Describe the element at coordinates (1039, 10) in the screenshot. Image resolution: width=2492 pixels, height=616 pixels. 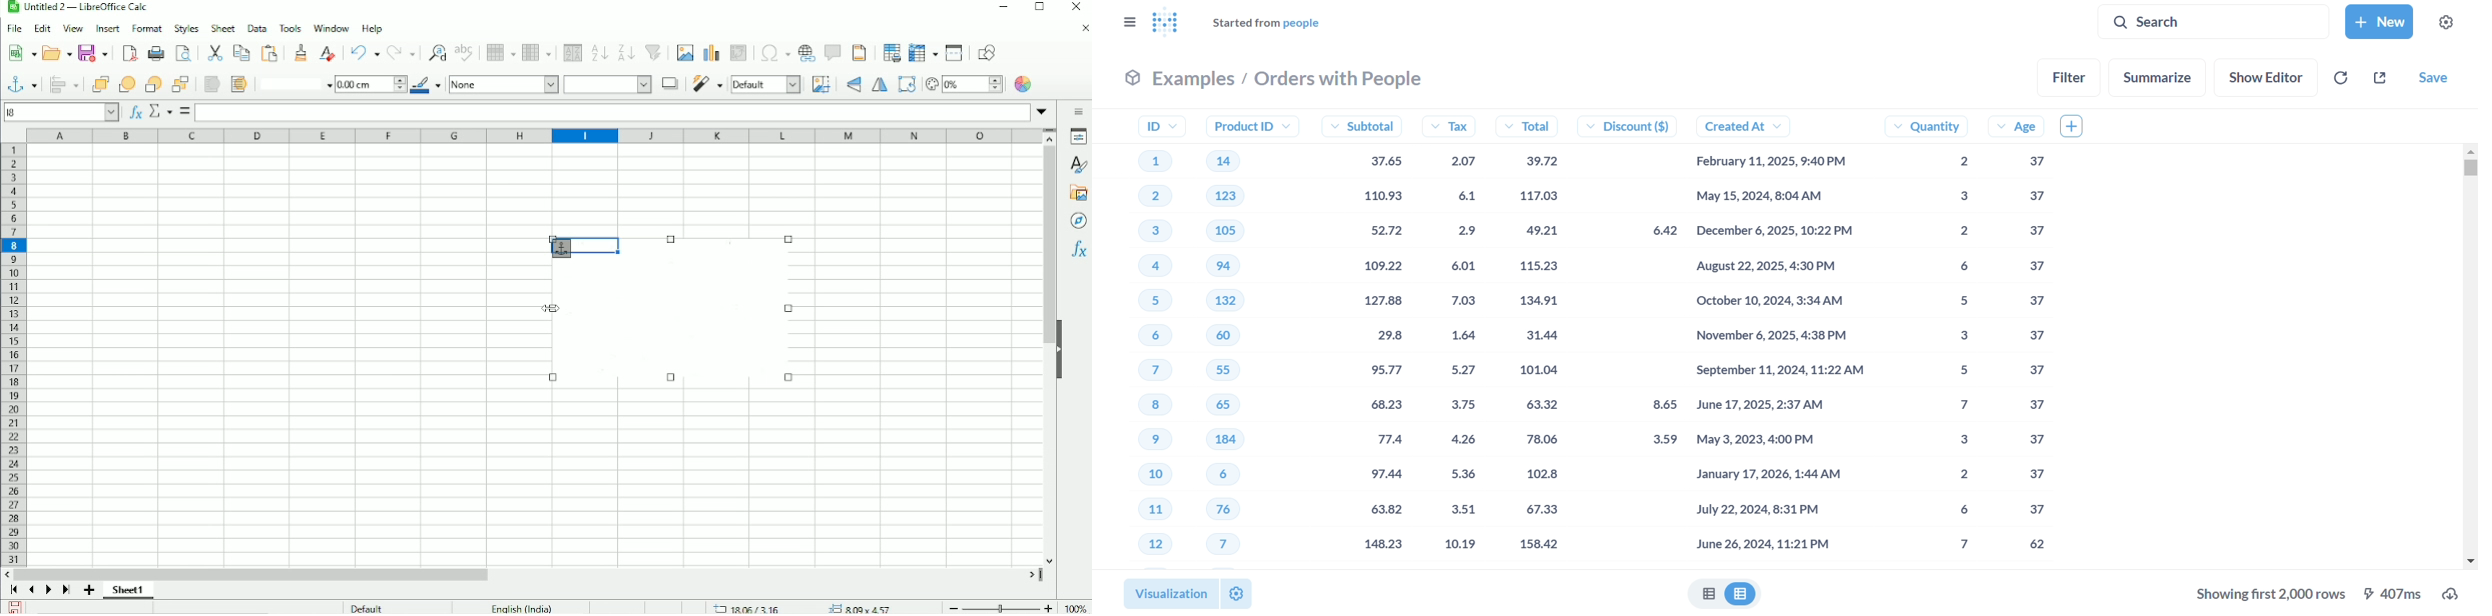
I see `Restore down` at that location.